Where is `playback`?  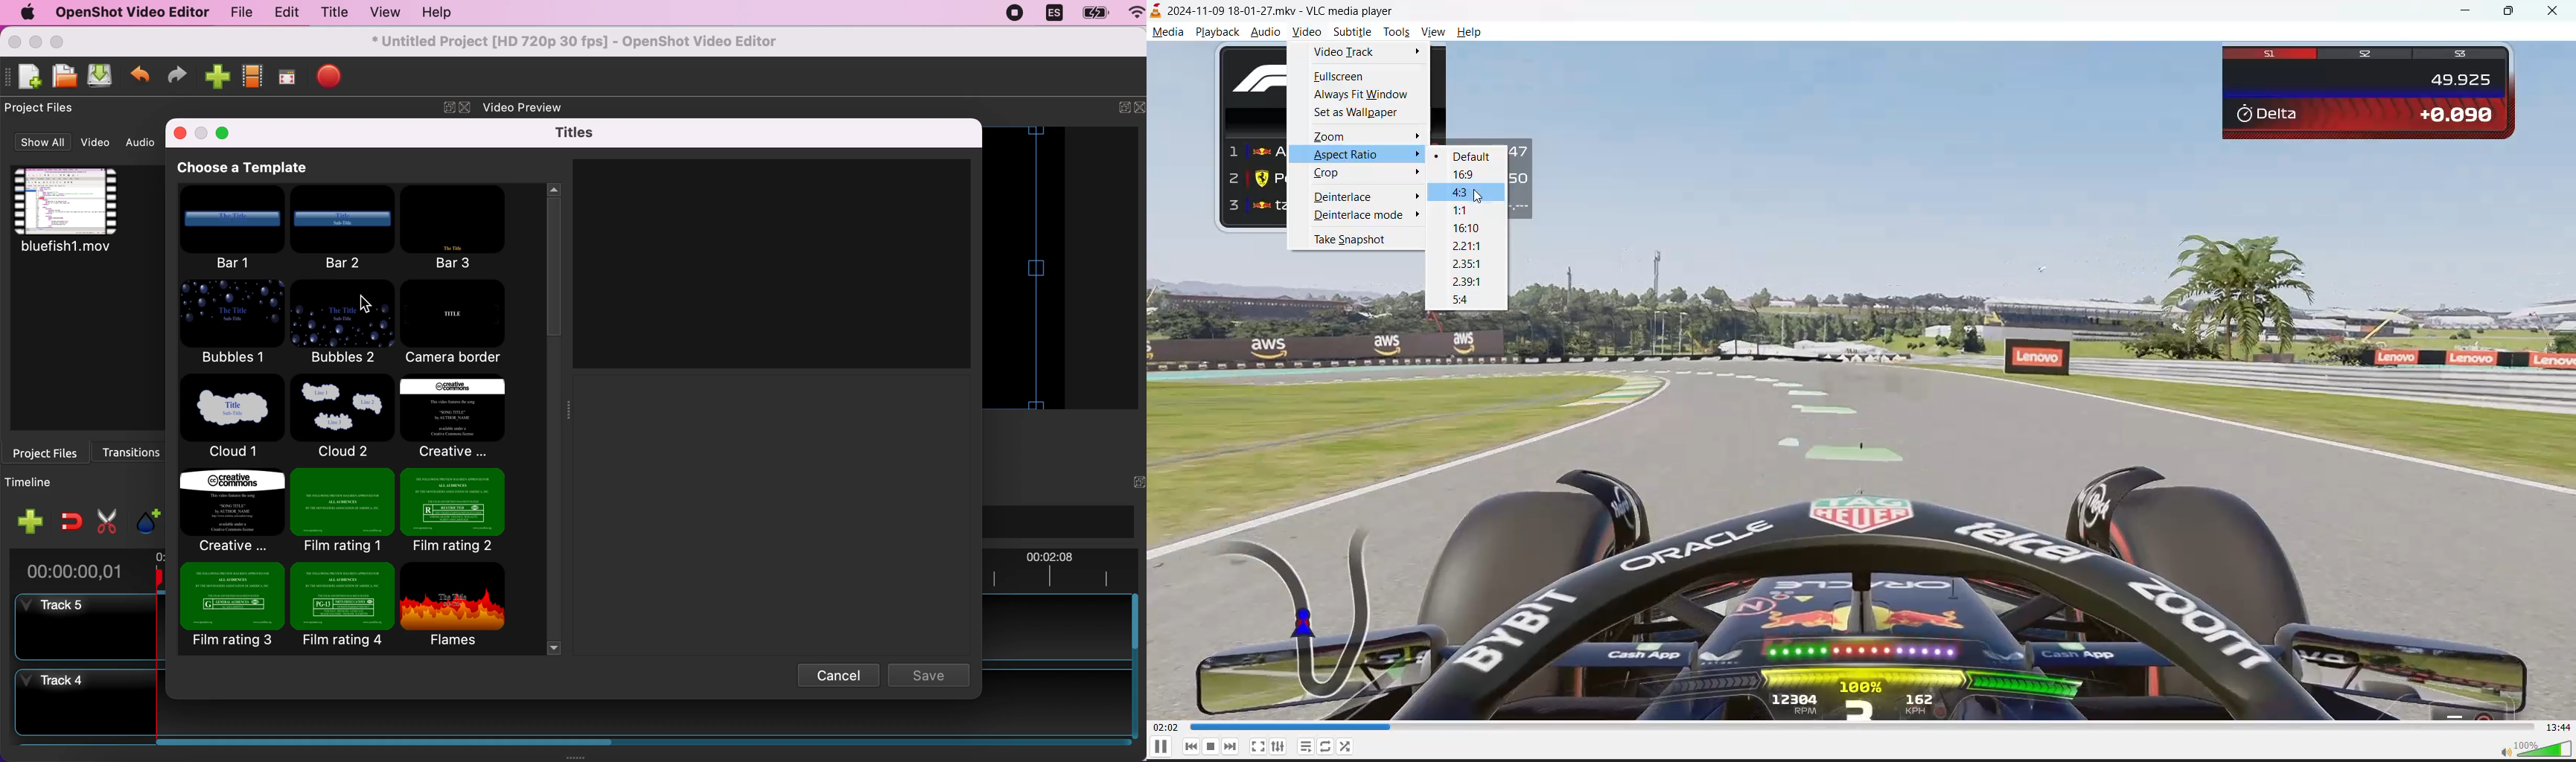
playback is located at coordinates (1221, 31).